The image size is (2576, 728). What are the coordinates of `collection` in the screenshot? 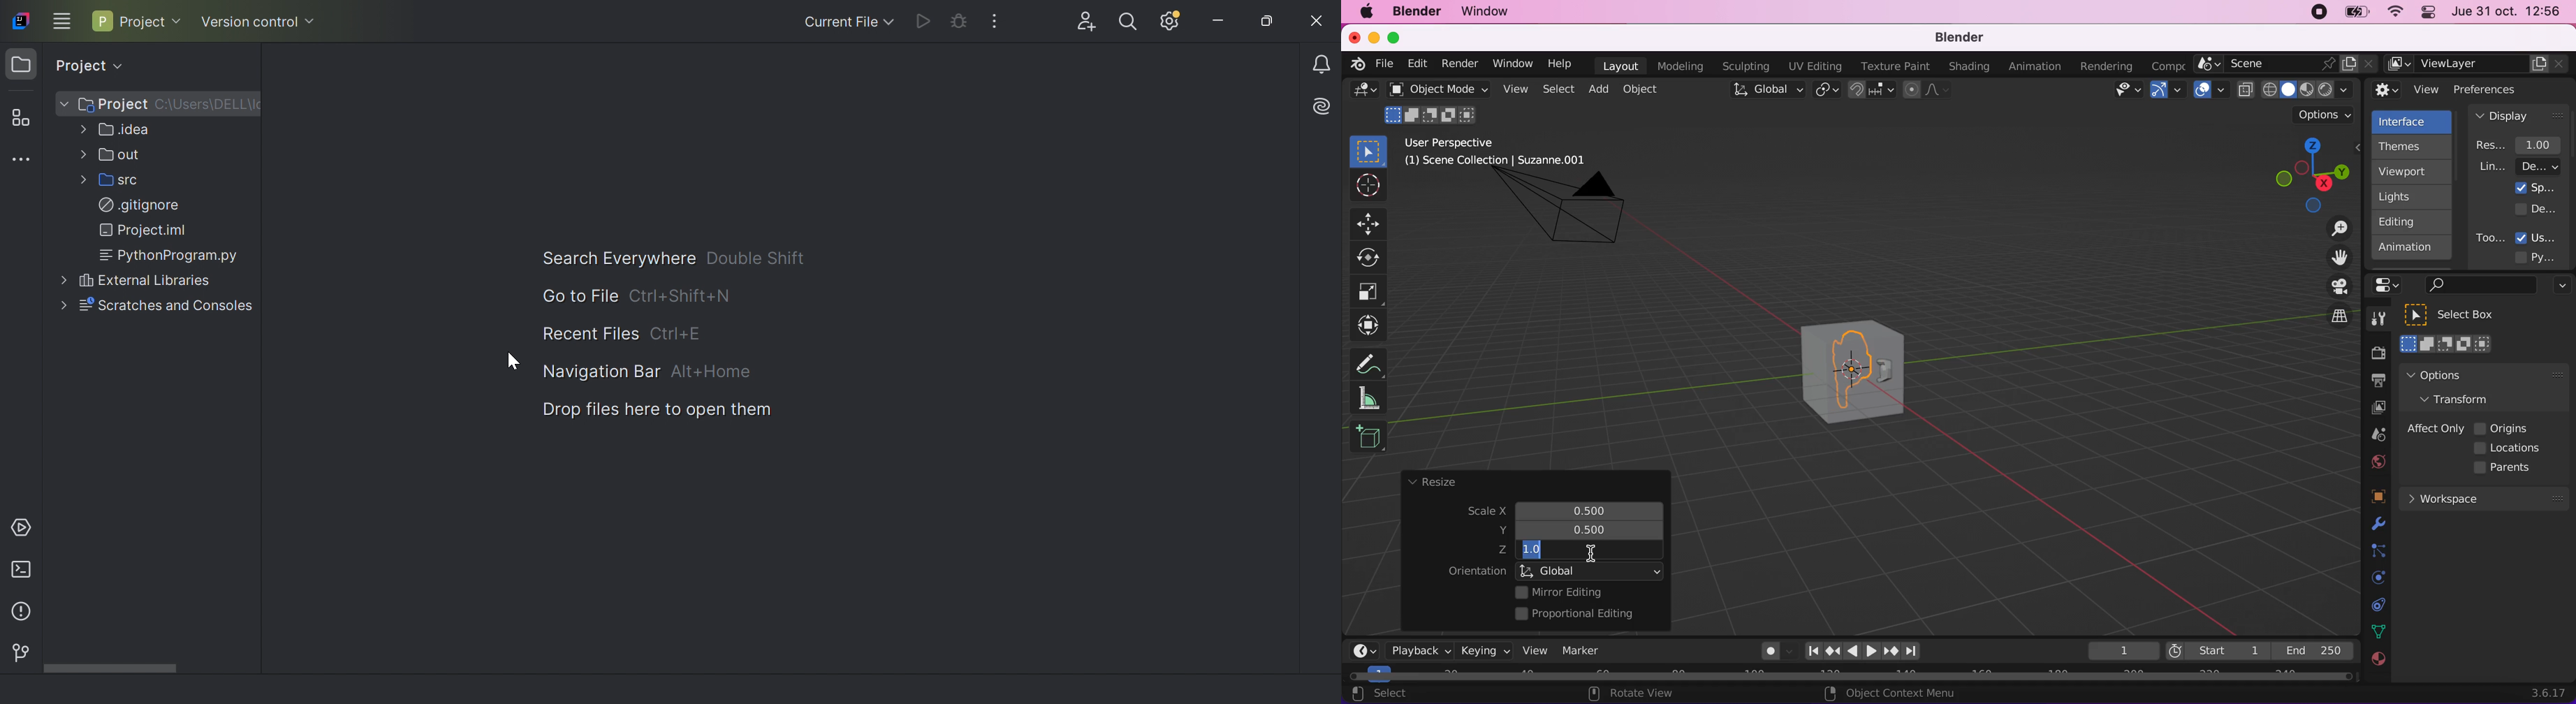 It's located at (2376, 605).